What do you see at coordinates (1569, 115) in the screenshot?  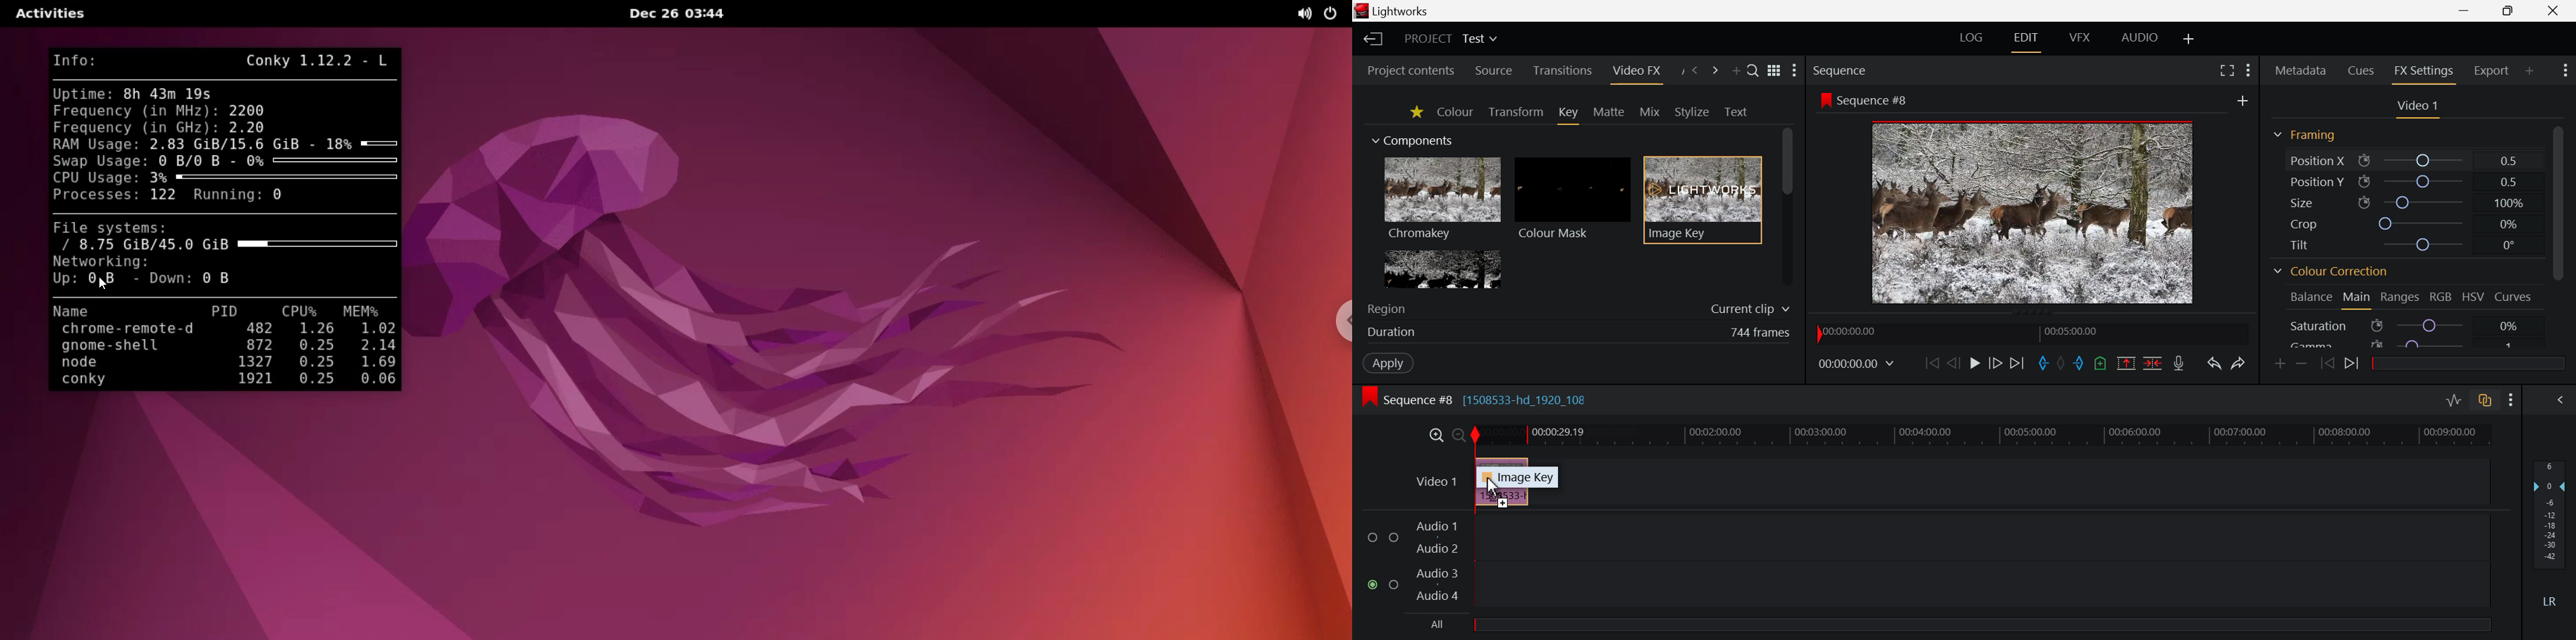 I see `Key` at bounding box center [1569, 115].